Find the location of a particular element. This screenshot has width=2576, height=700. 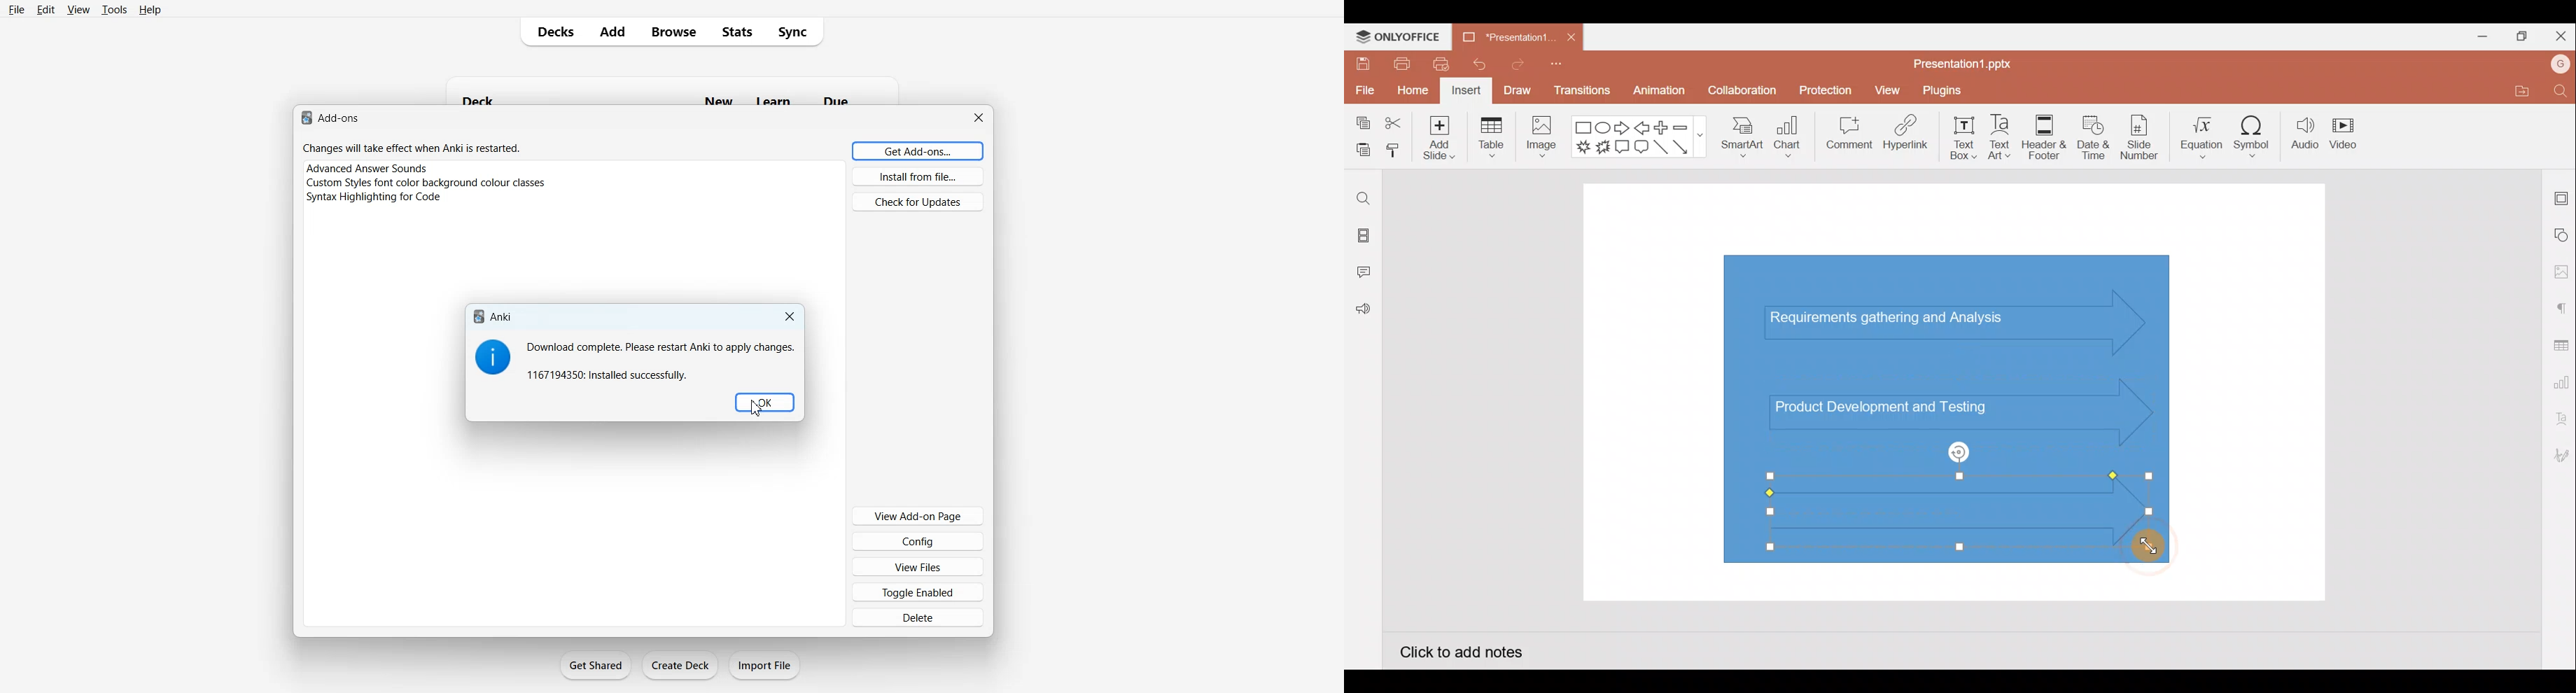

Sync is located at coordinates (799, 32).